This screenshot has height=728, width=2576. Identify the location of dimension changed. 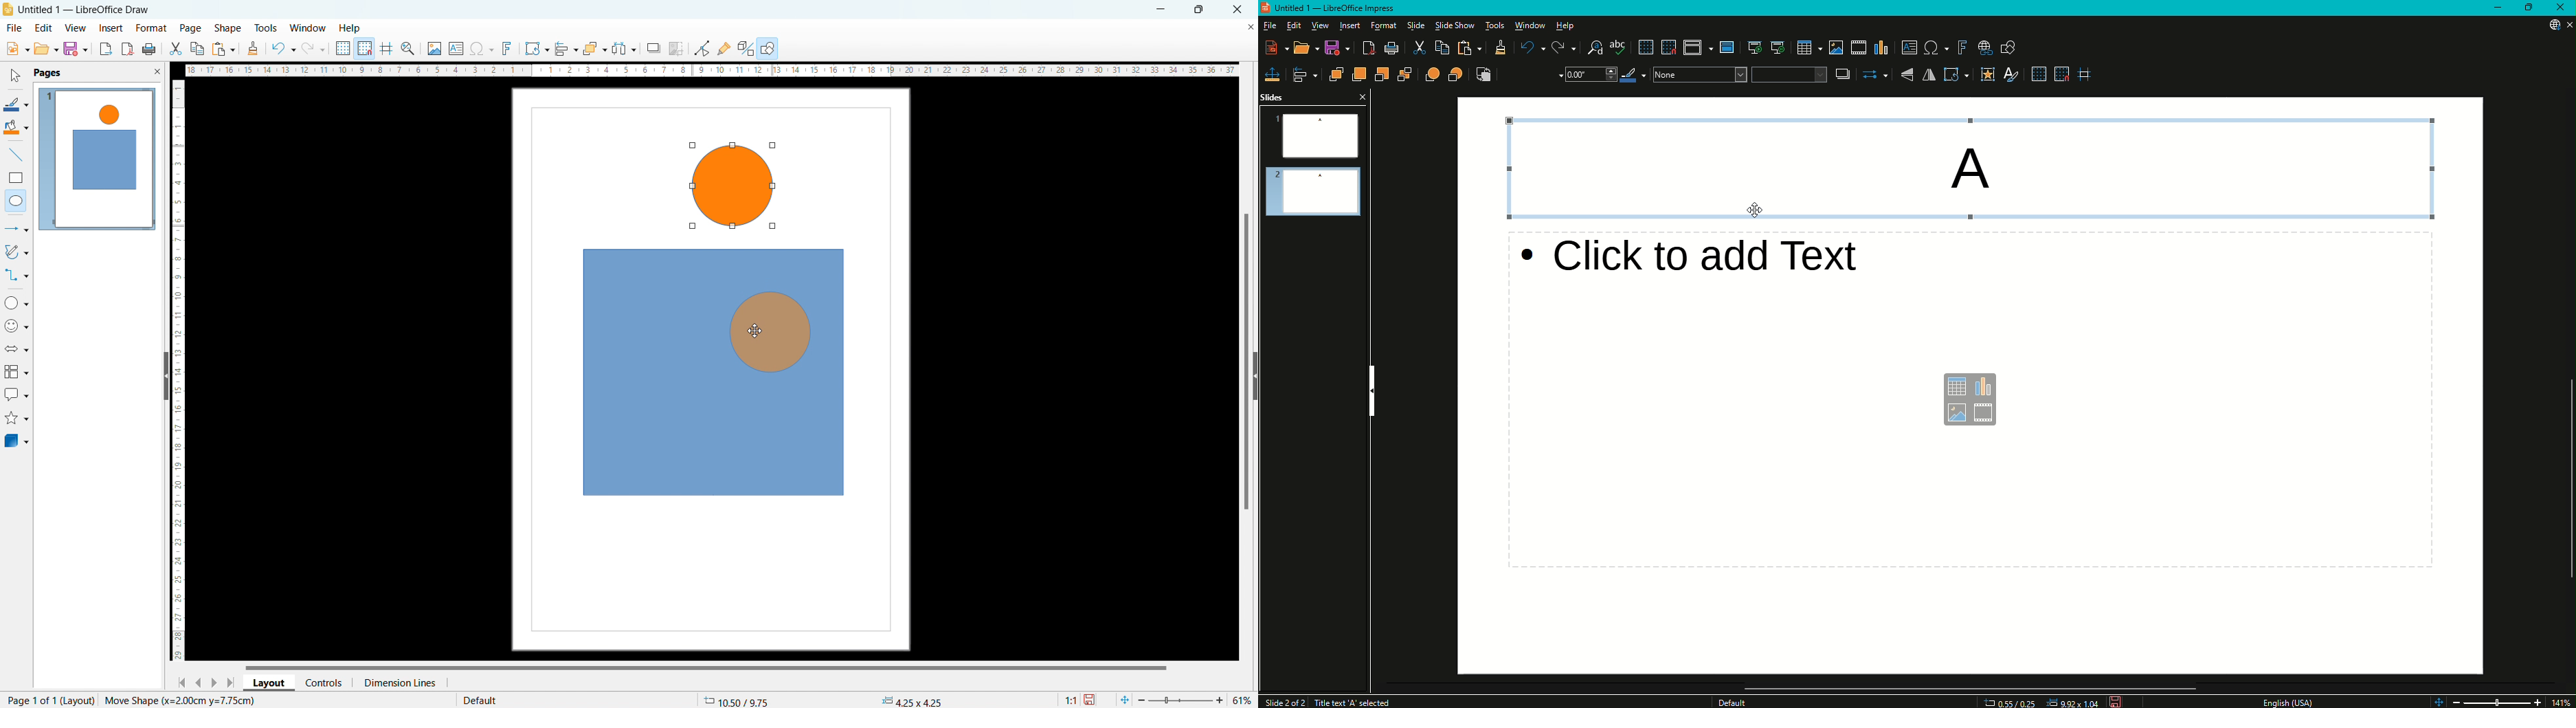
(911, 700).